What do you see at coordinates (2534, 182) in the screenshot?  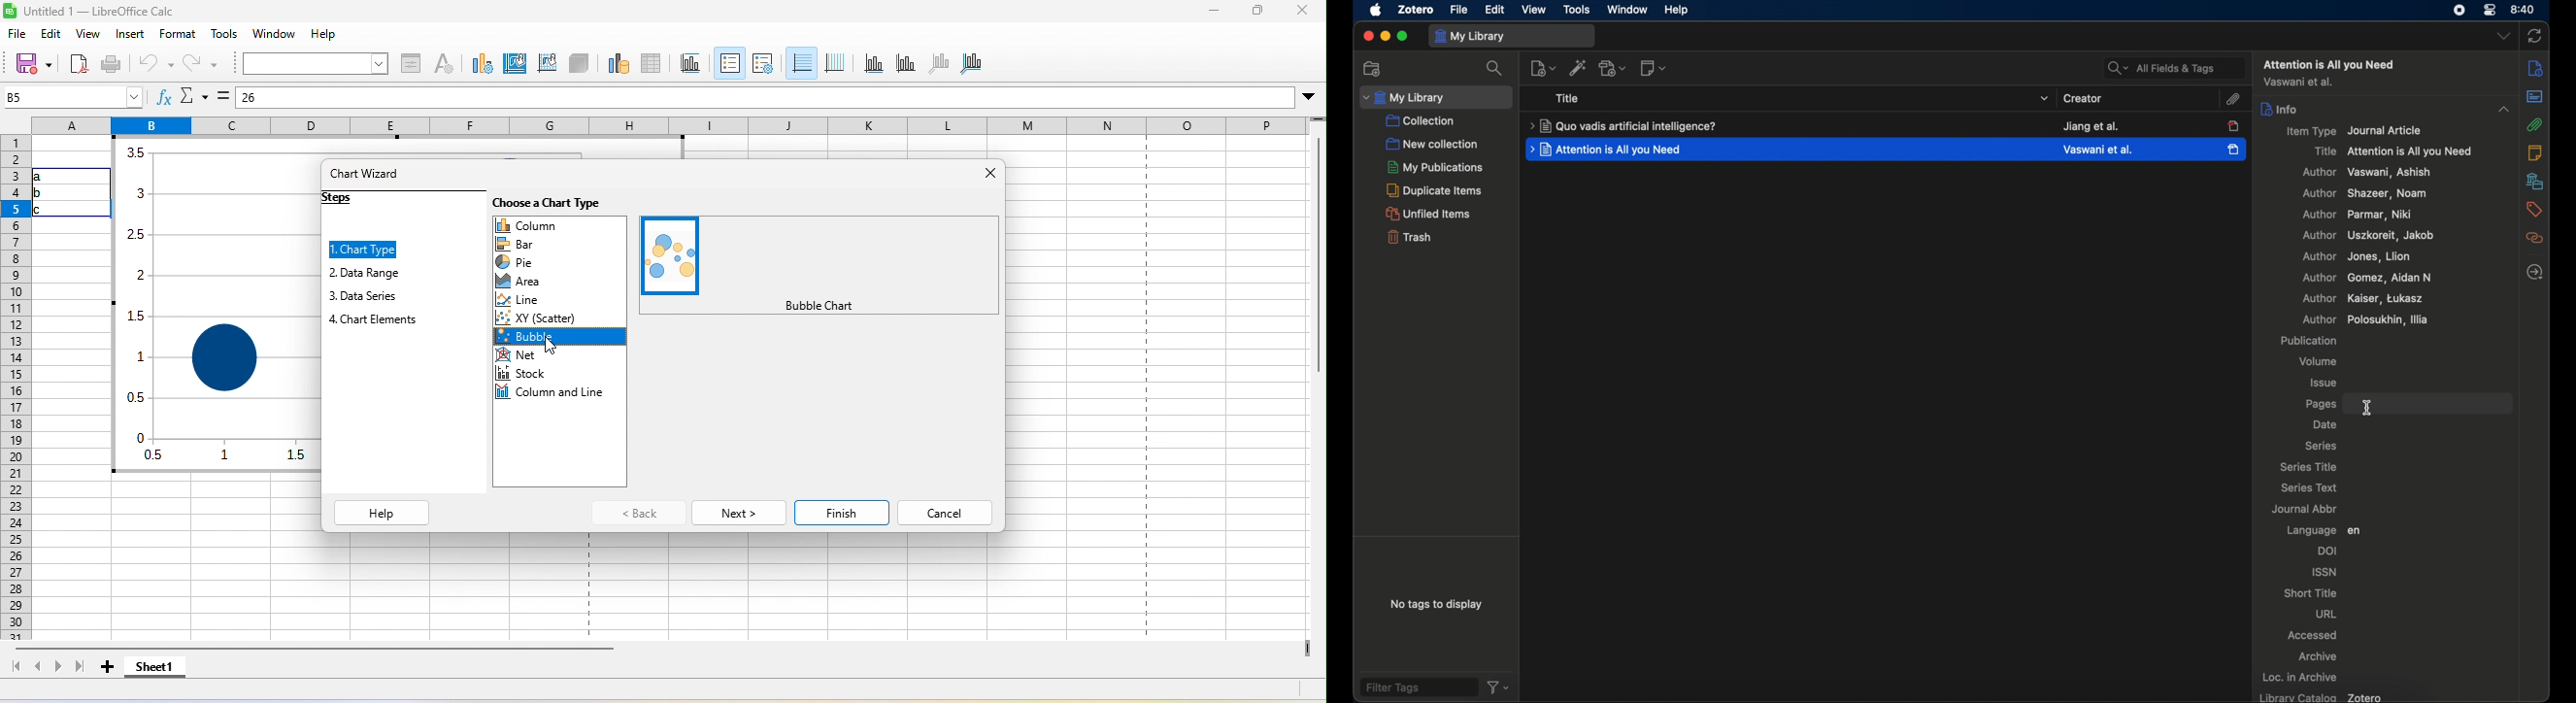 I see `libraries and collections` at bounding box center [2534, 182].